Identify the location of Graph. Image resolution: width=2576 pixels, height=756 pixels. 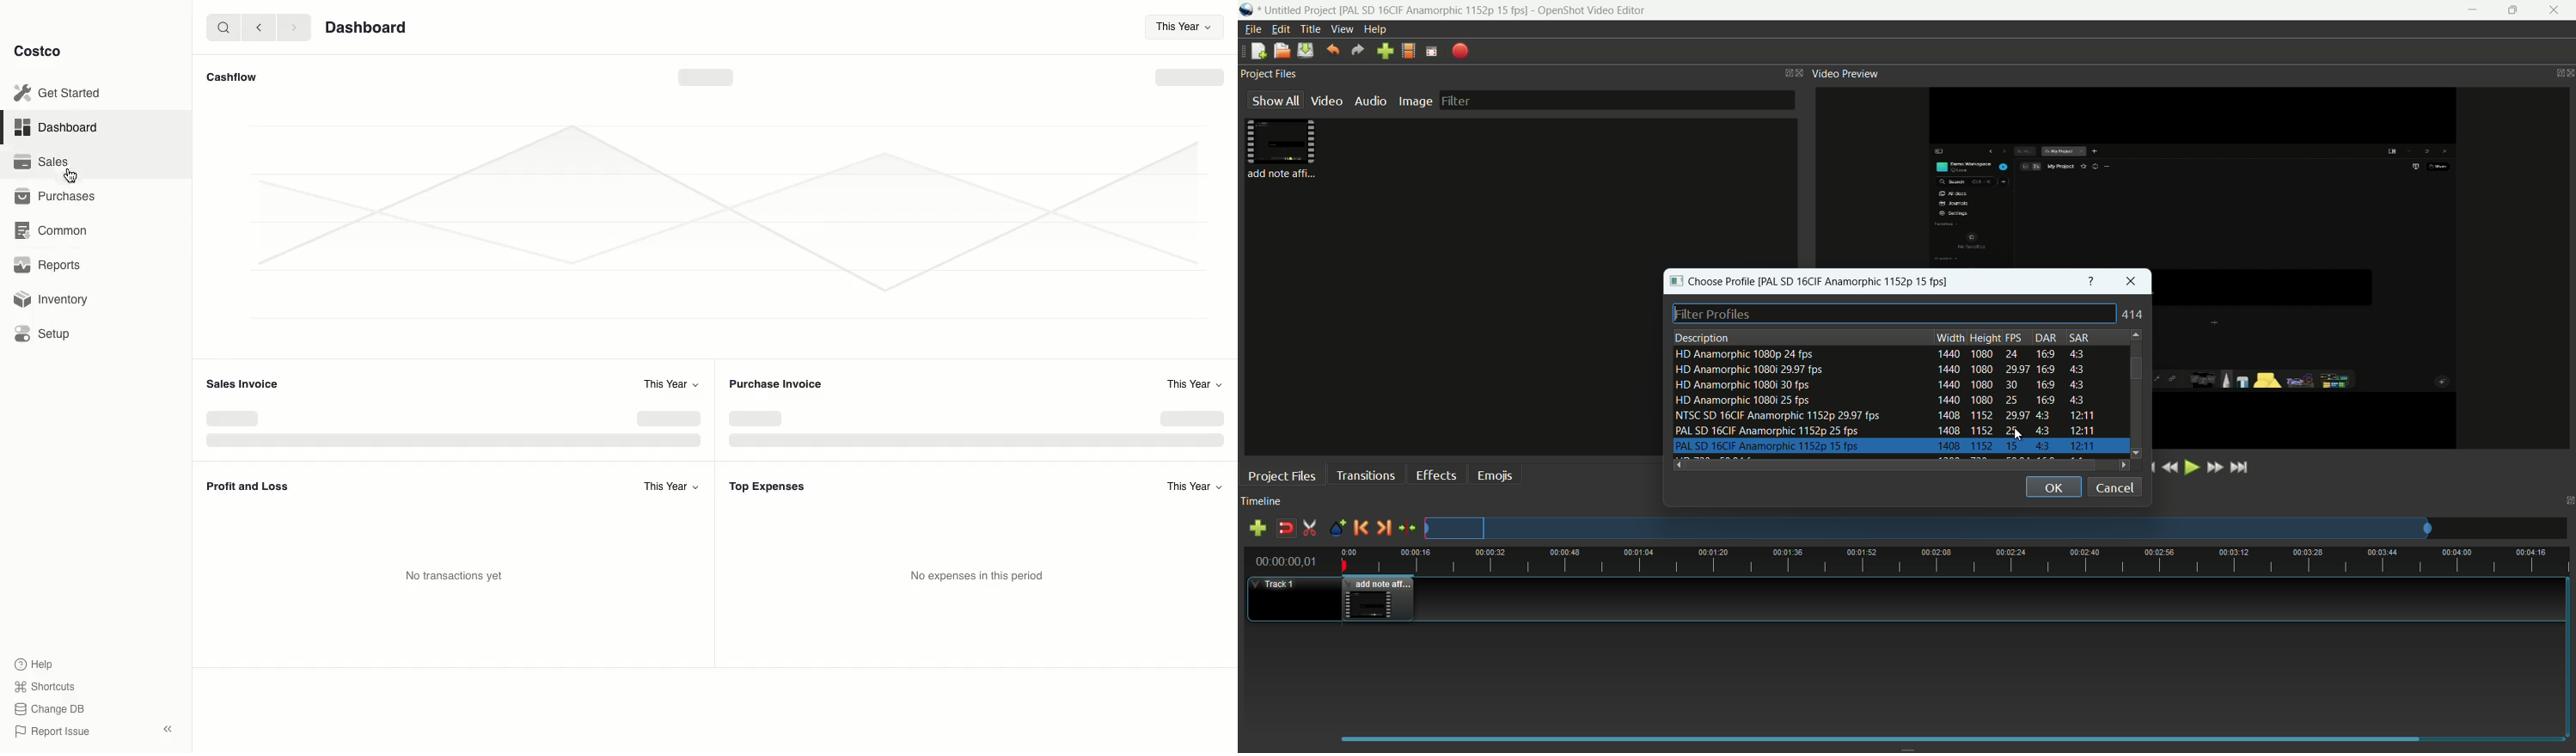
(706, 208).